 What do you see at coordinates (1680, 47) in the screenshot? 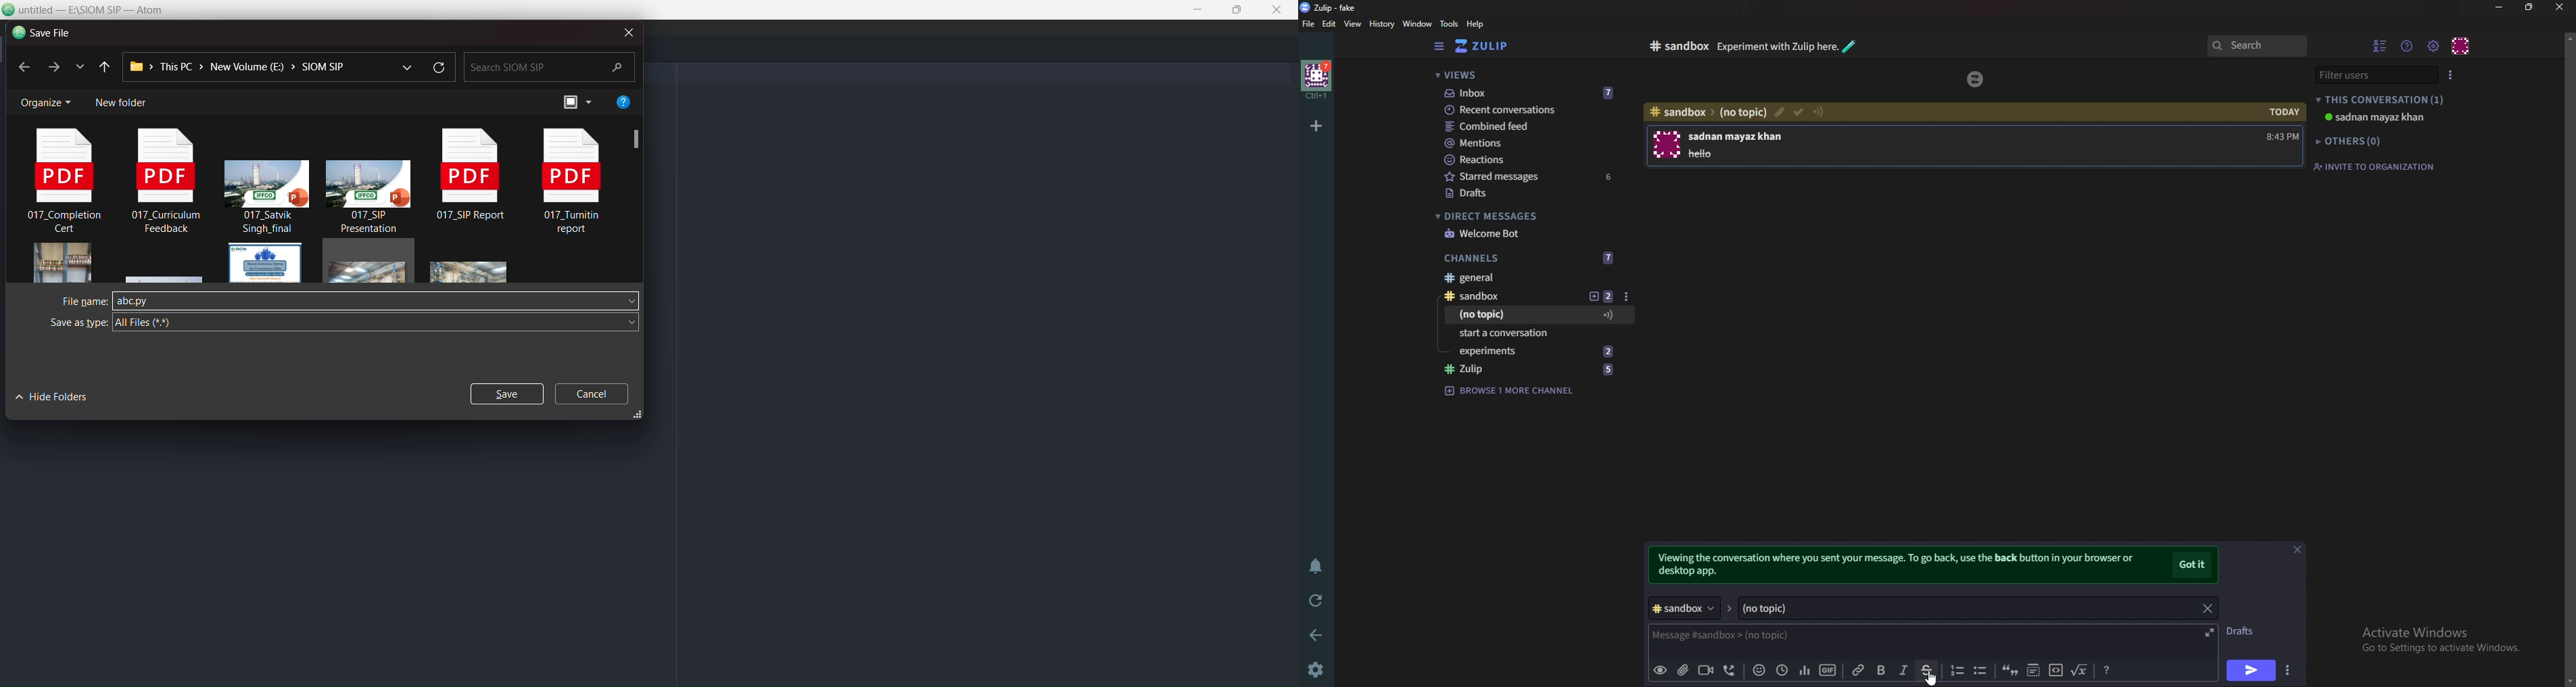
I see `# sandbox` at bounding box center [1680, 47].